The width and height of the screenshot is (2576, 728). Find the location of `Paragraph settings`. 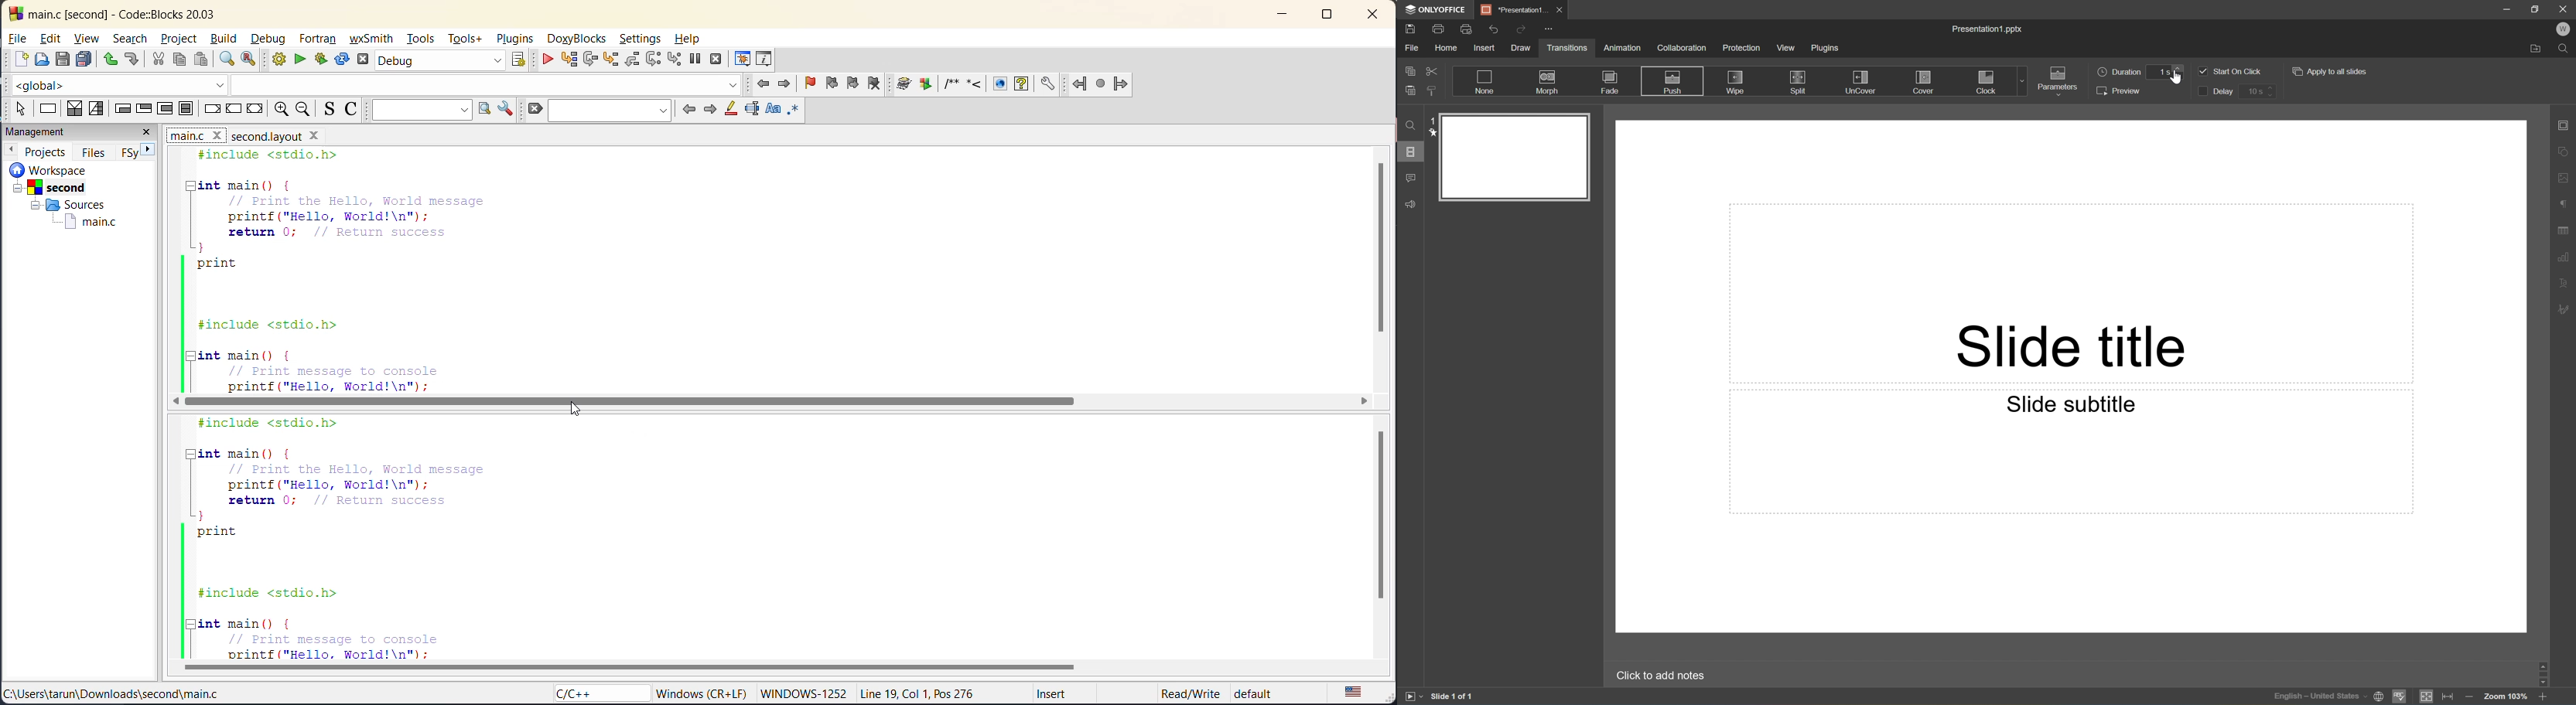

Paragraph settings is located at coordinates (2563, 204).